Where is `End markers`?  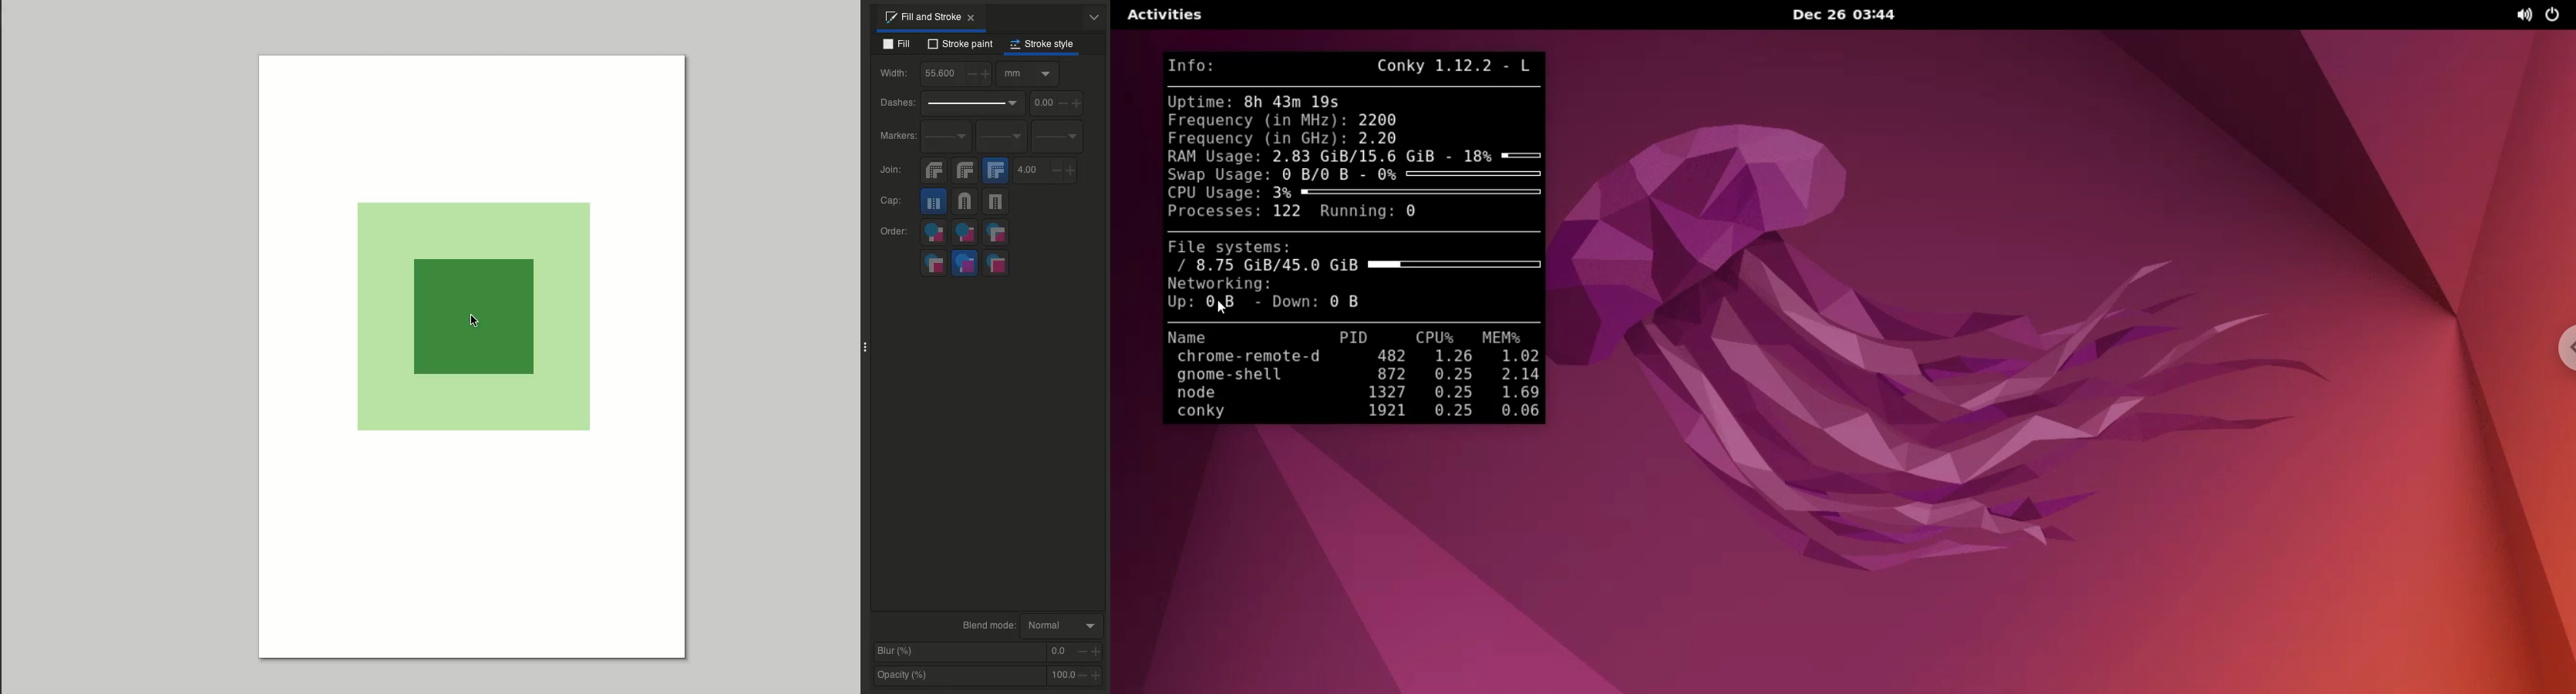
End markers is located at coordinates (1056, 138).